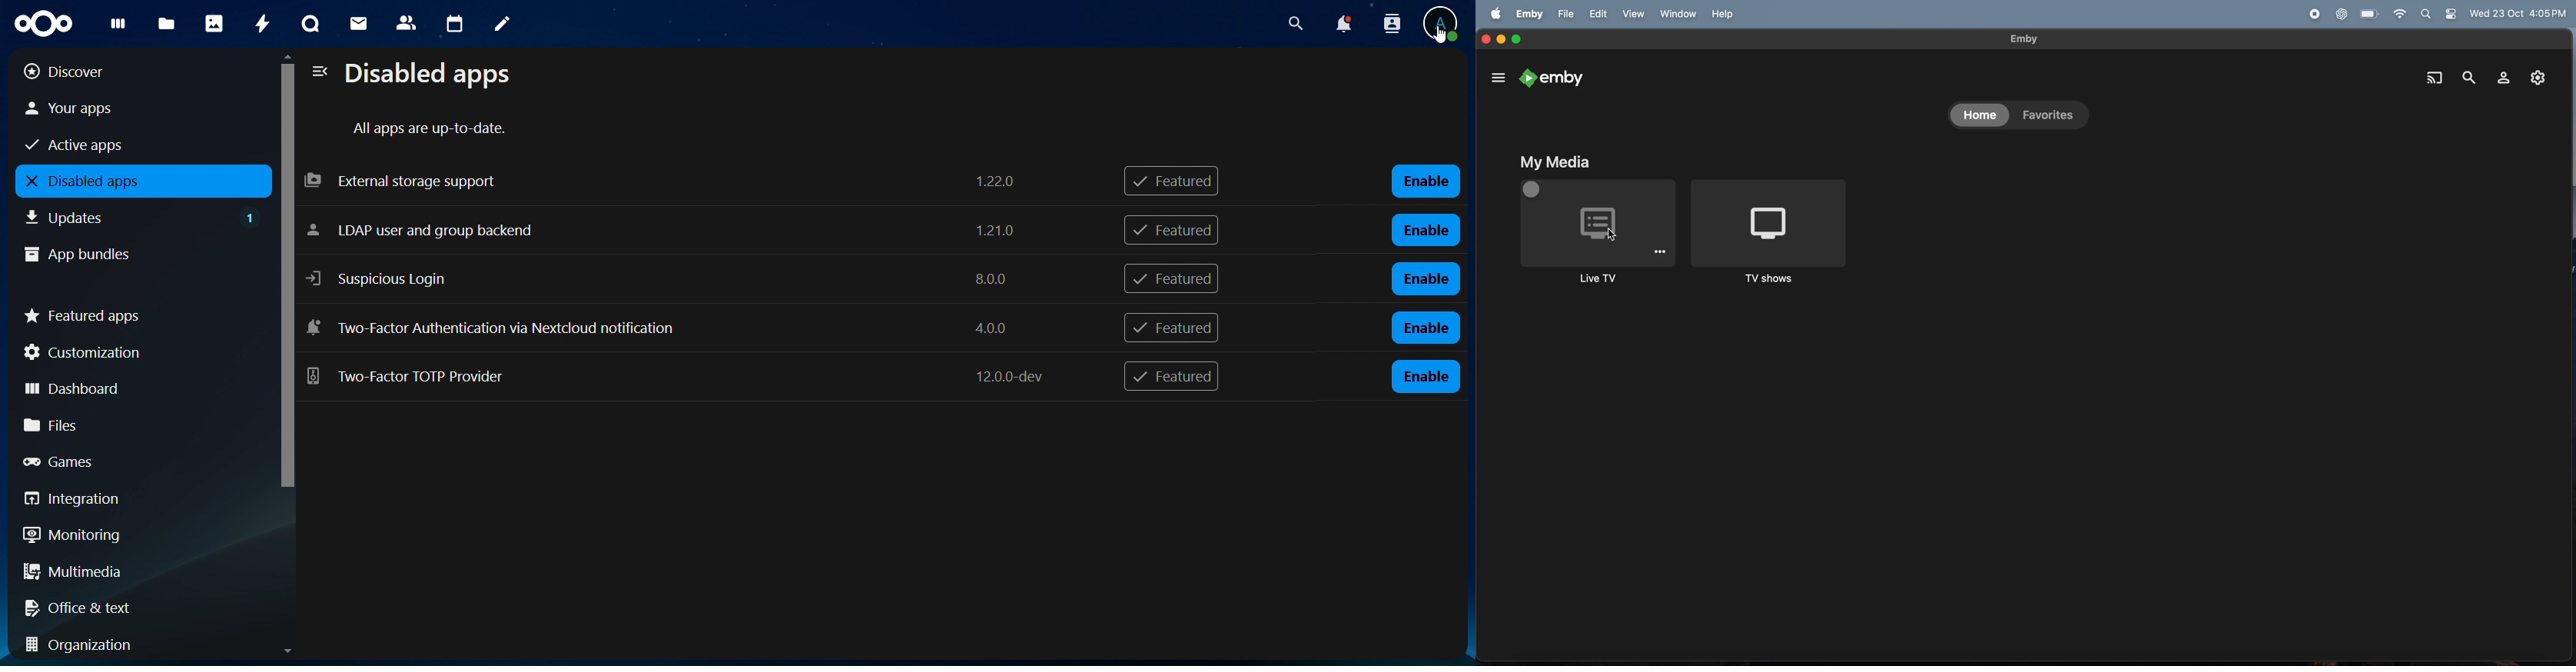  I want to click on office & text, so click(130, 604).